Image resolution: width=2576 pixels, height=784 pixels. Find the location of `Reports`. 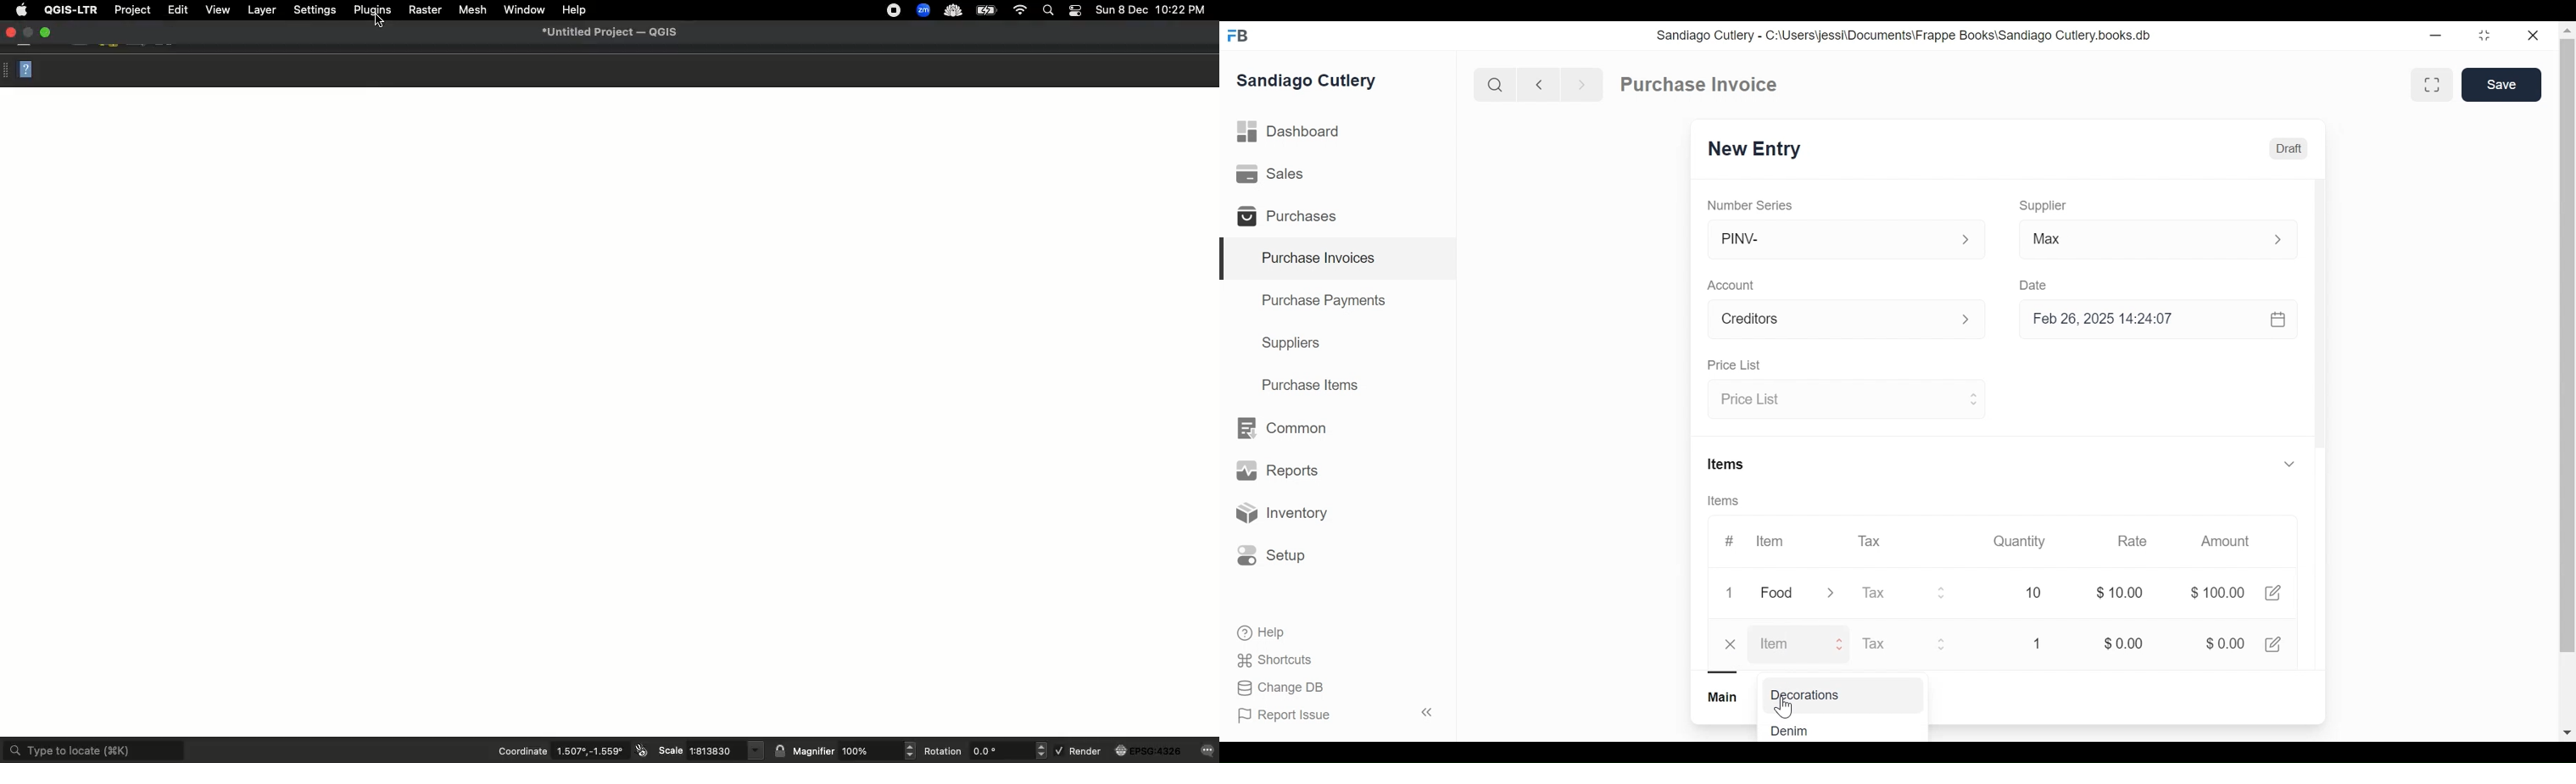

Reports is located at coordinates (1277, 473).